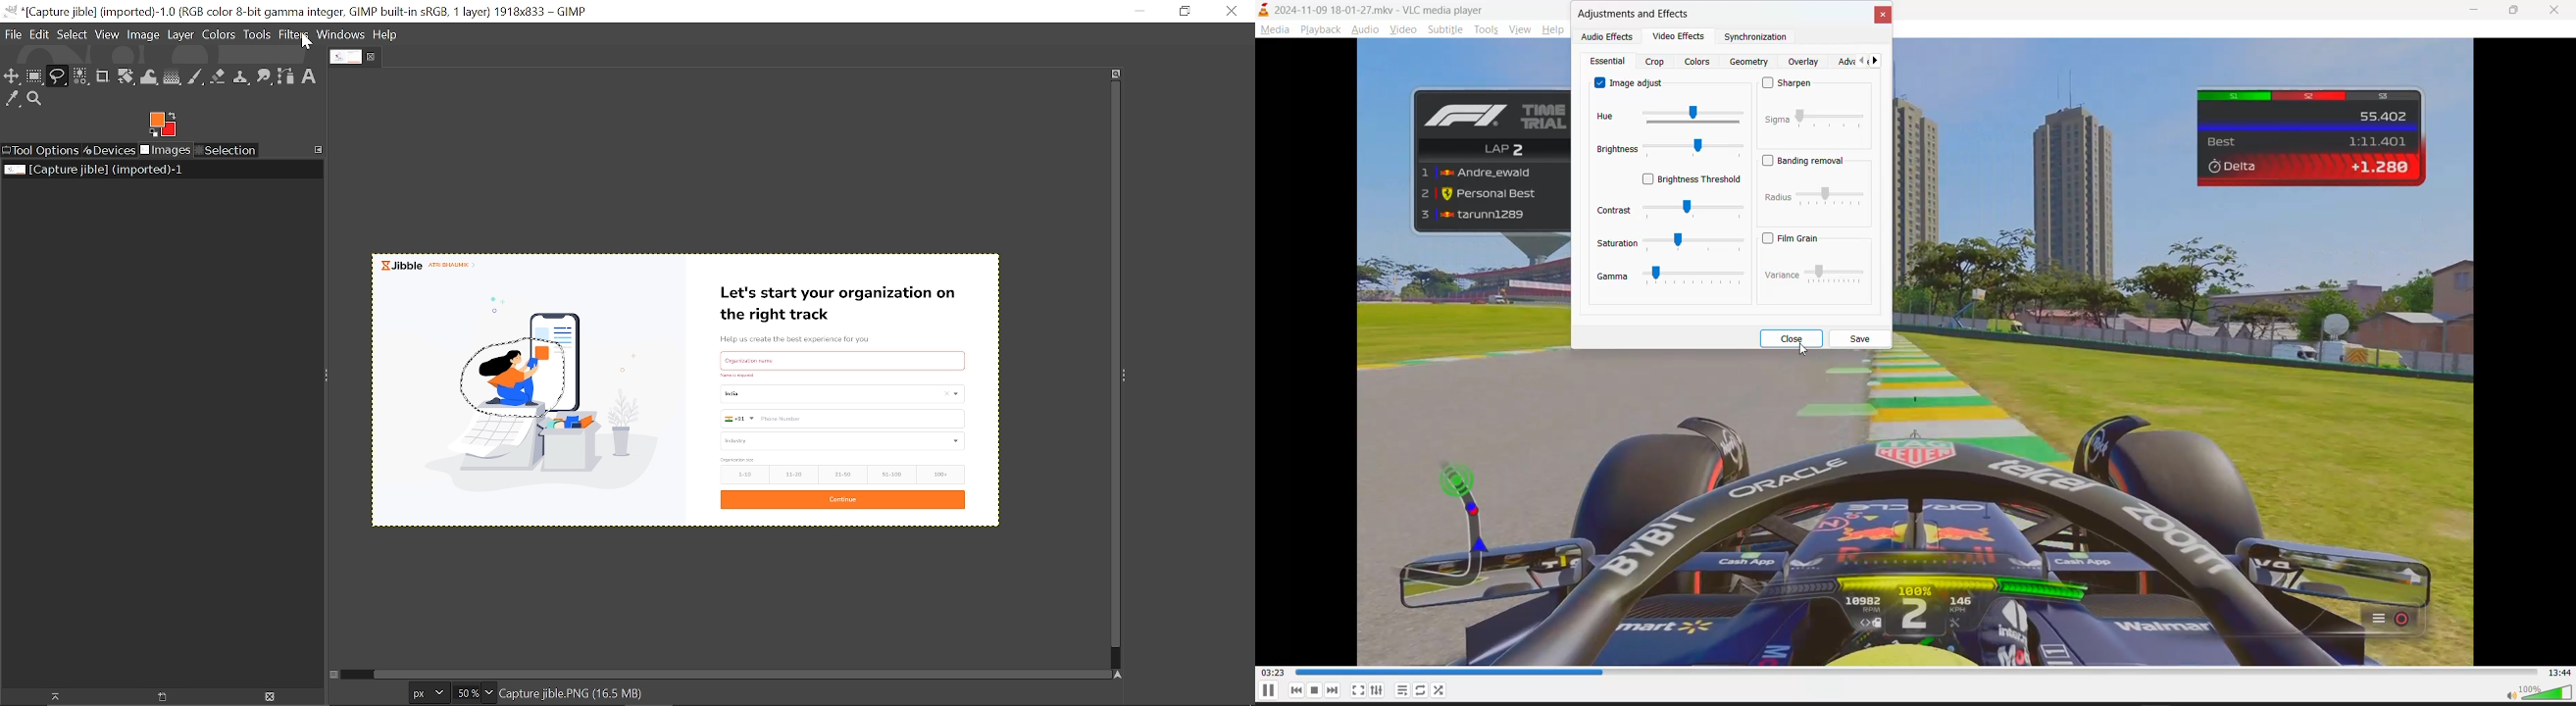 This screenshot has height=728, width=2576. What do you see at coordinates (1358, 691) in the screenshot?
I see `fullscreen` at bounding box center [1358, 691].